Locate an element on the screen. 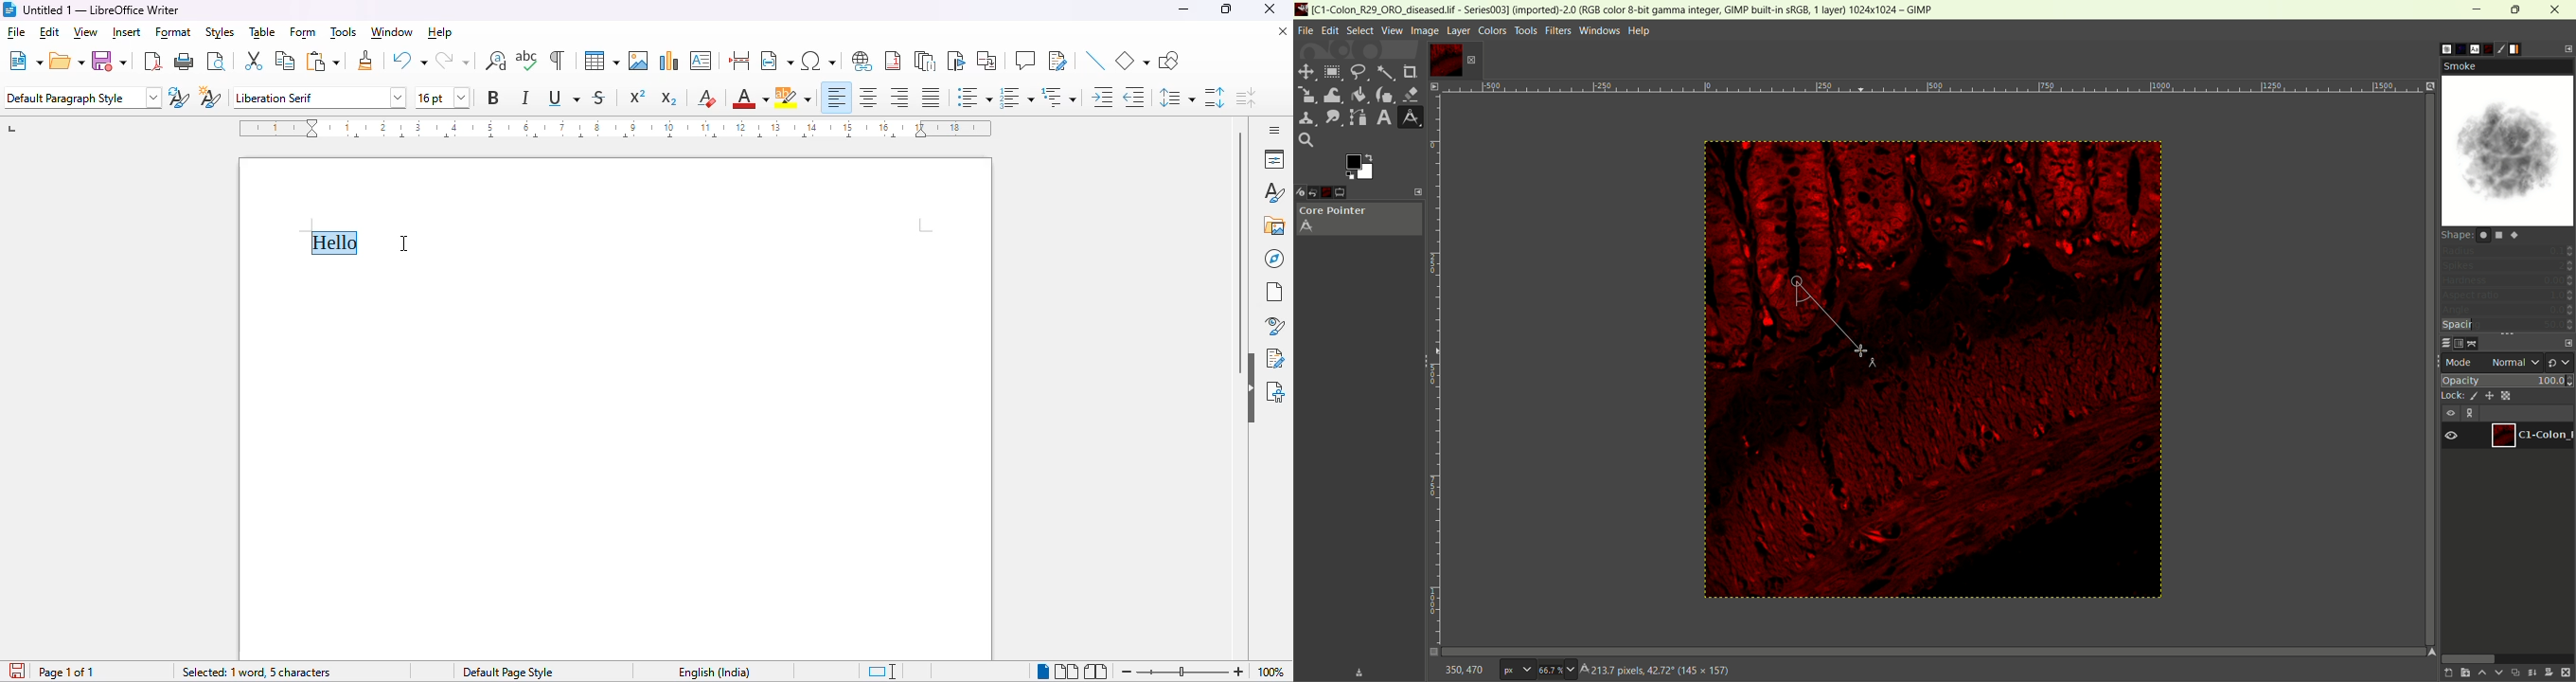 Image resolution: width=2576 pixels, height=700 pixels. hide is located at coordinates (1251, 387).